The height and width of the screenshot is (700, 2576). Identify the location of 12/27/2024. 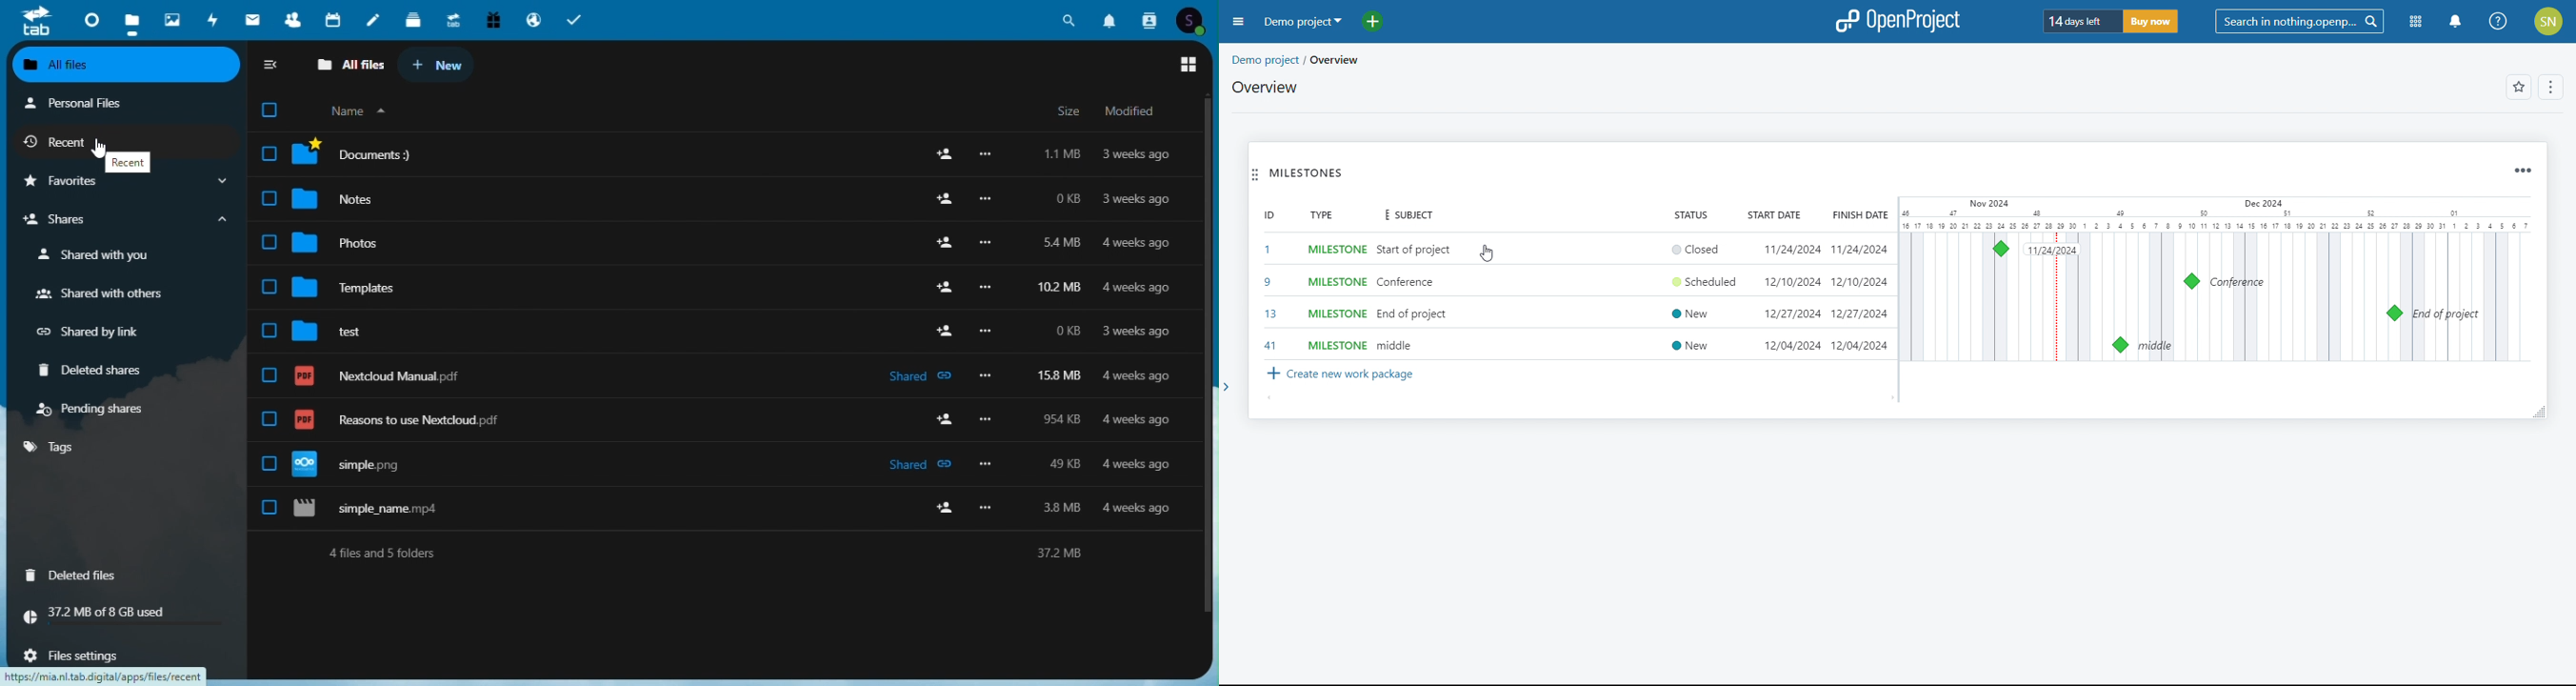
(1859, 314).